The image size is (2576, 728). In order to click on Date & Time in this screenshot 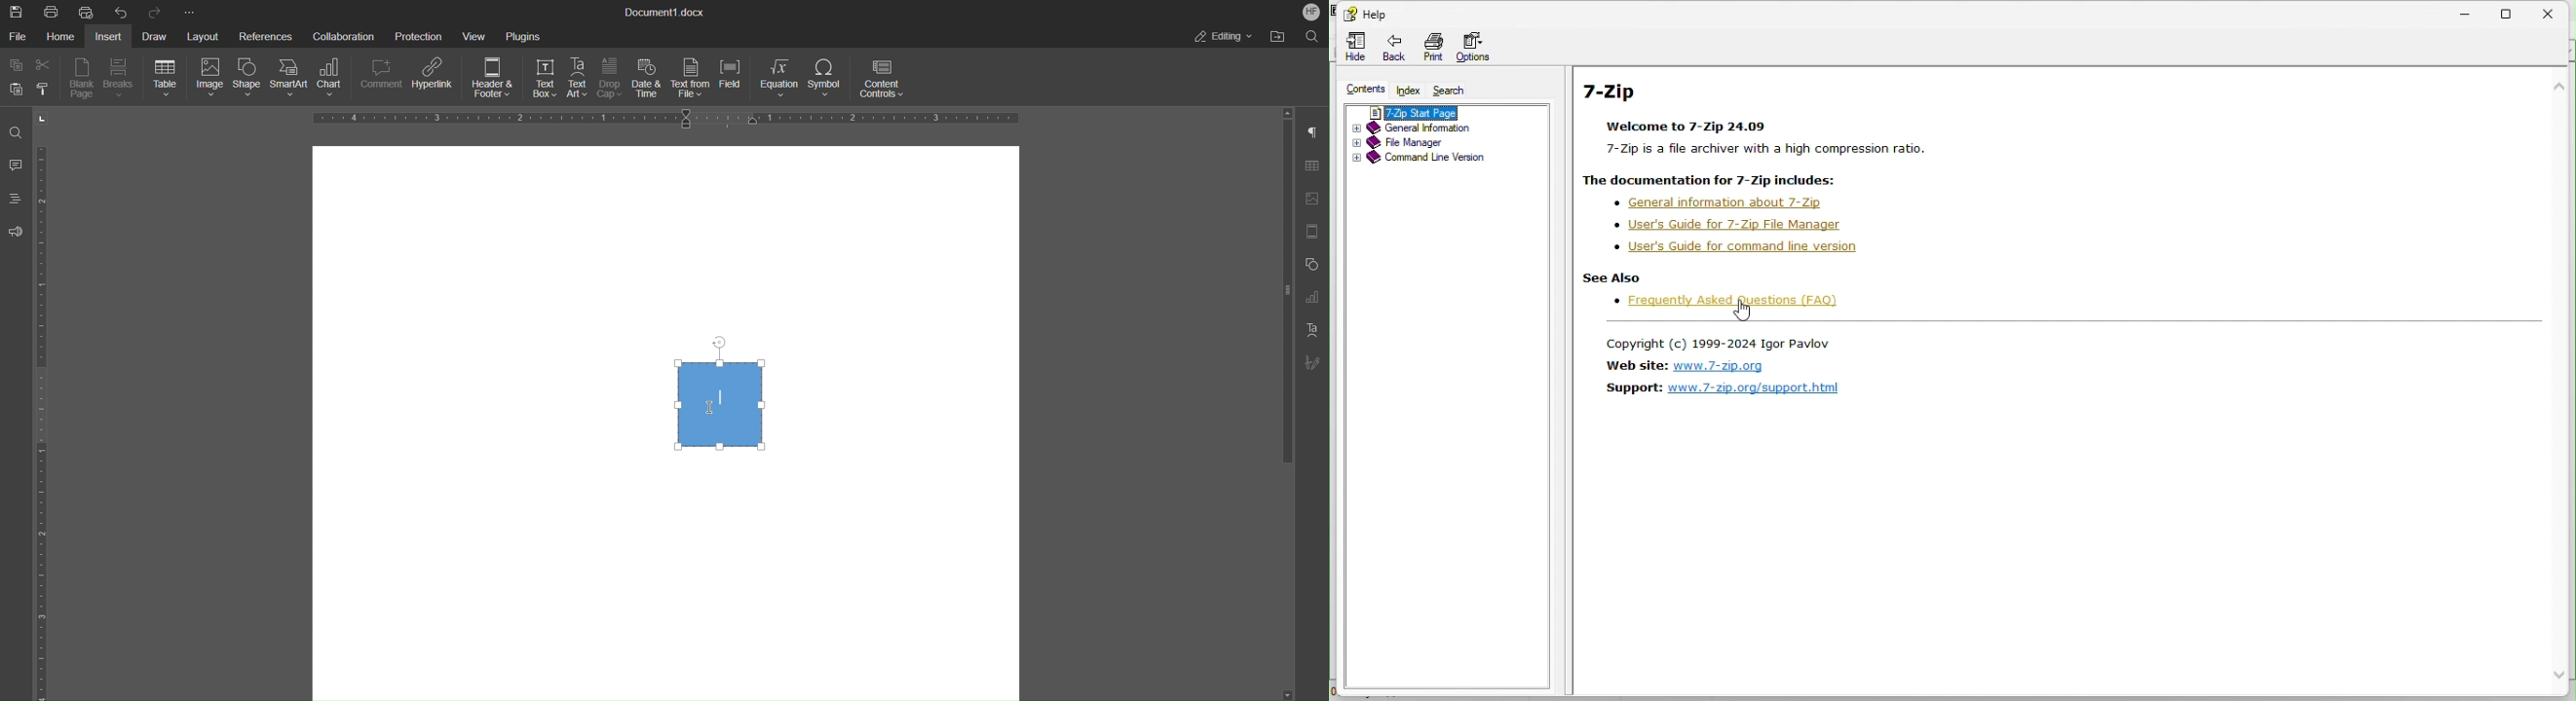, I will do `click(649, 80)`.